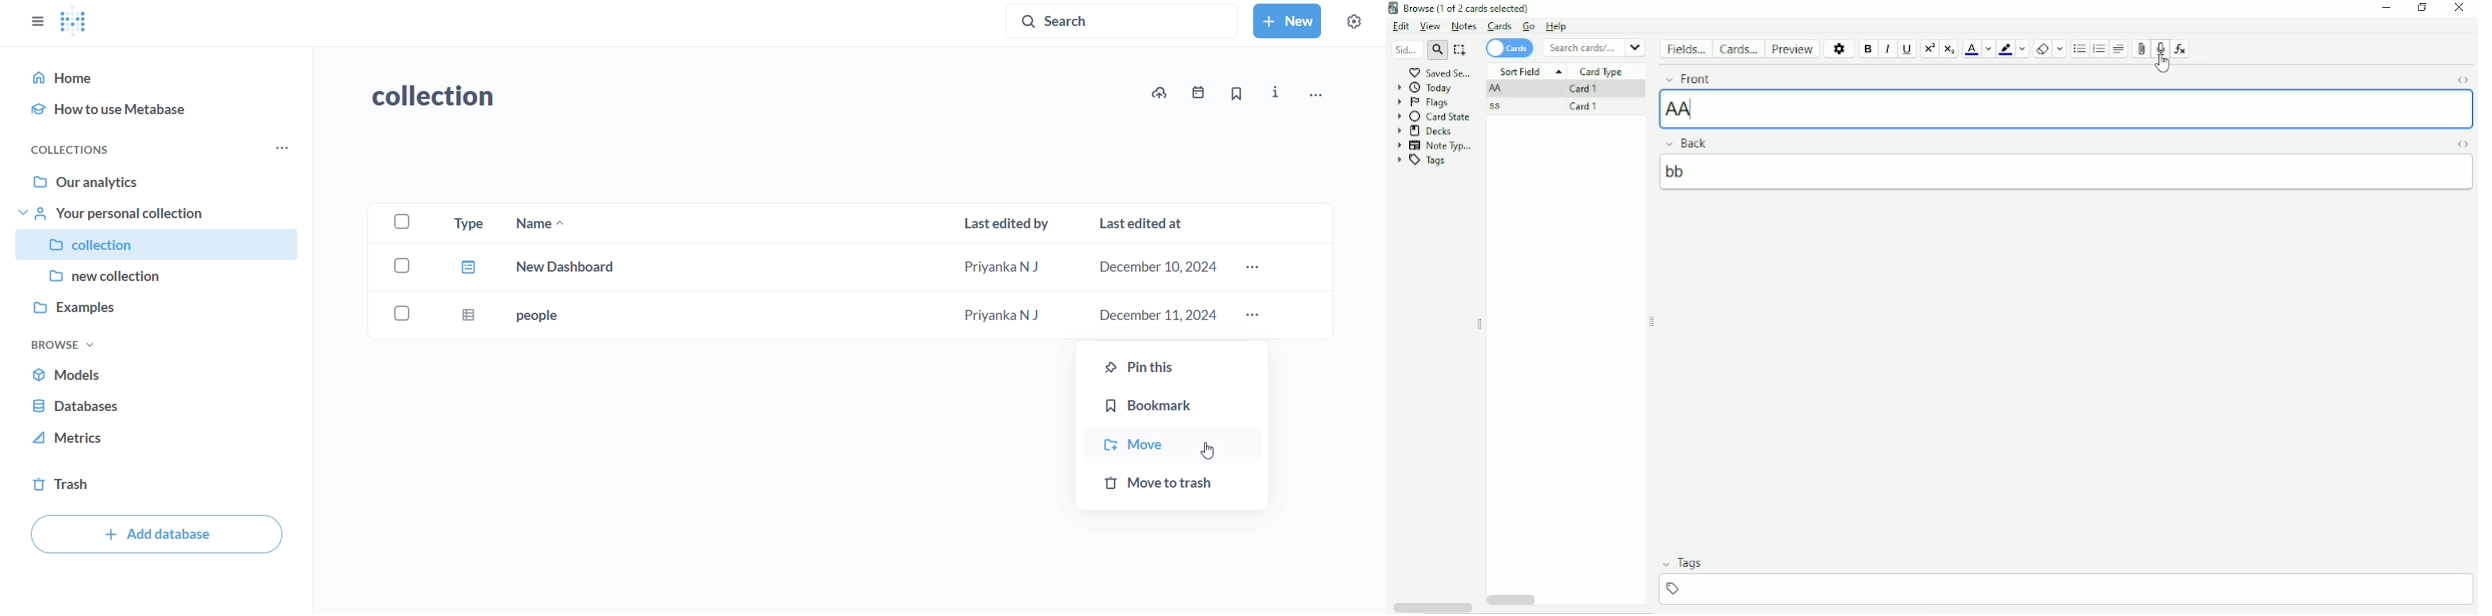 This screenshot has height=616, width=2492. What do you see at coordinates (1254, 269) in the screenshot?
I see `more` at bounding box center [1254, 269].